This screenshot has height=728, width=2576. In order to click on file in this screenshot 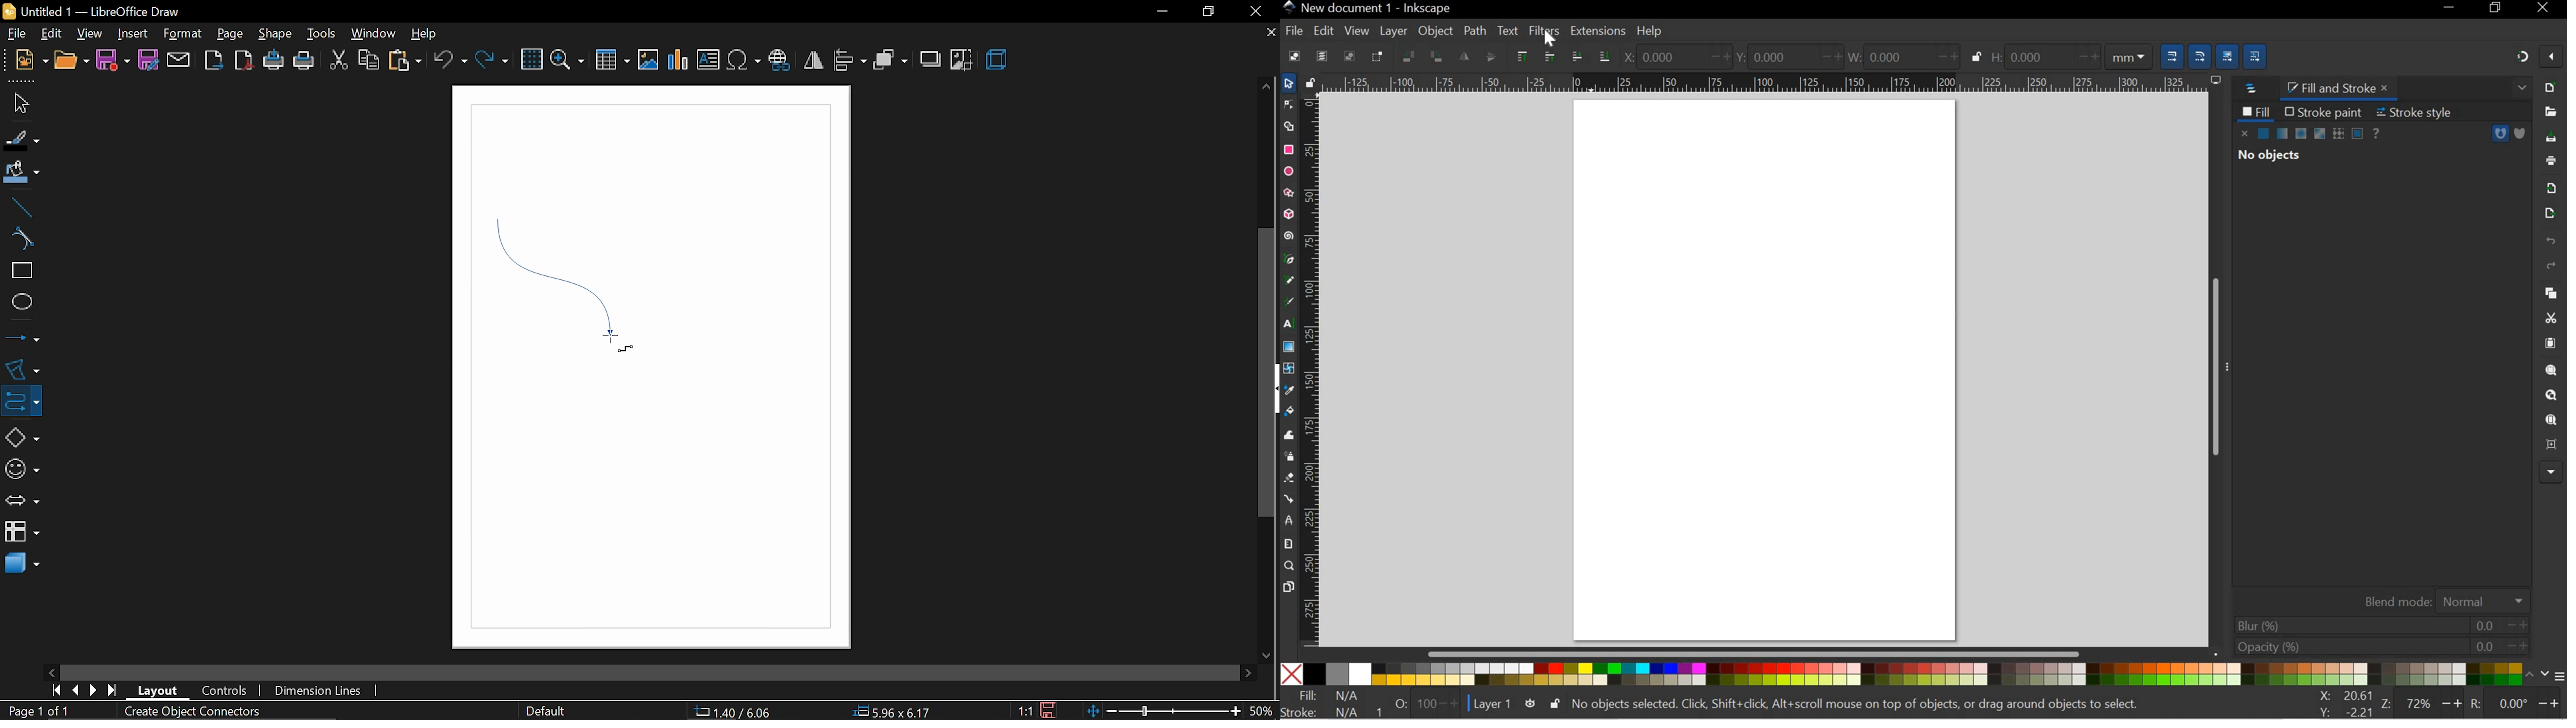, I will do `click(13, 33)`.